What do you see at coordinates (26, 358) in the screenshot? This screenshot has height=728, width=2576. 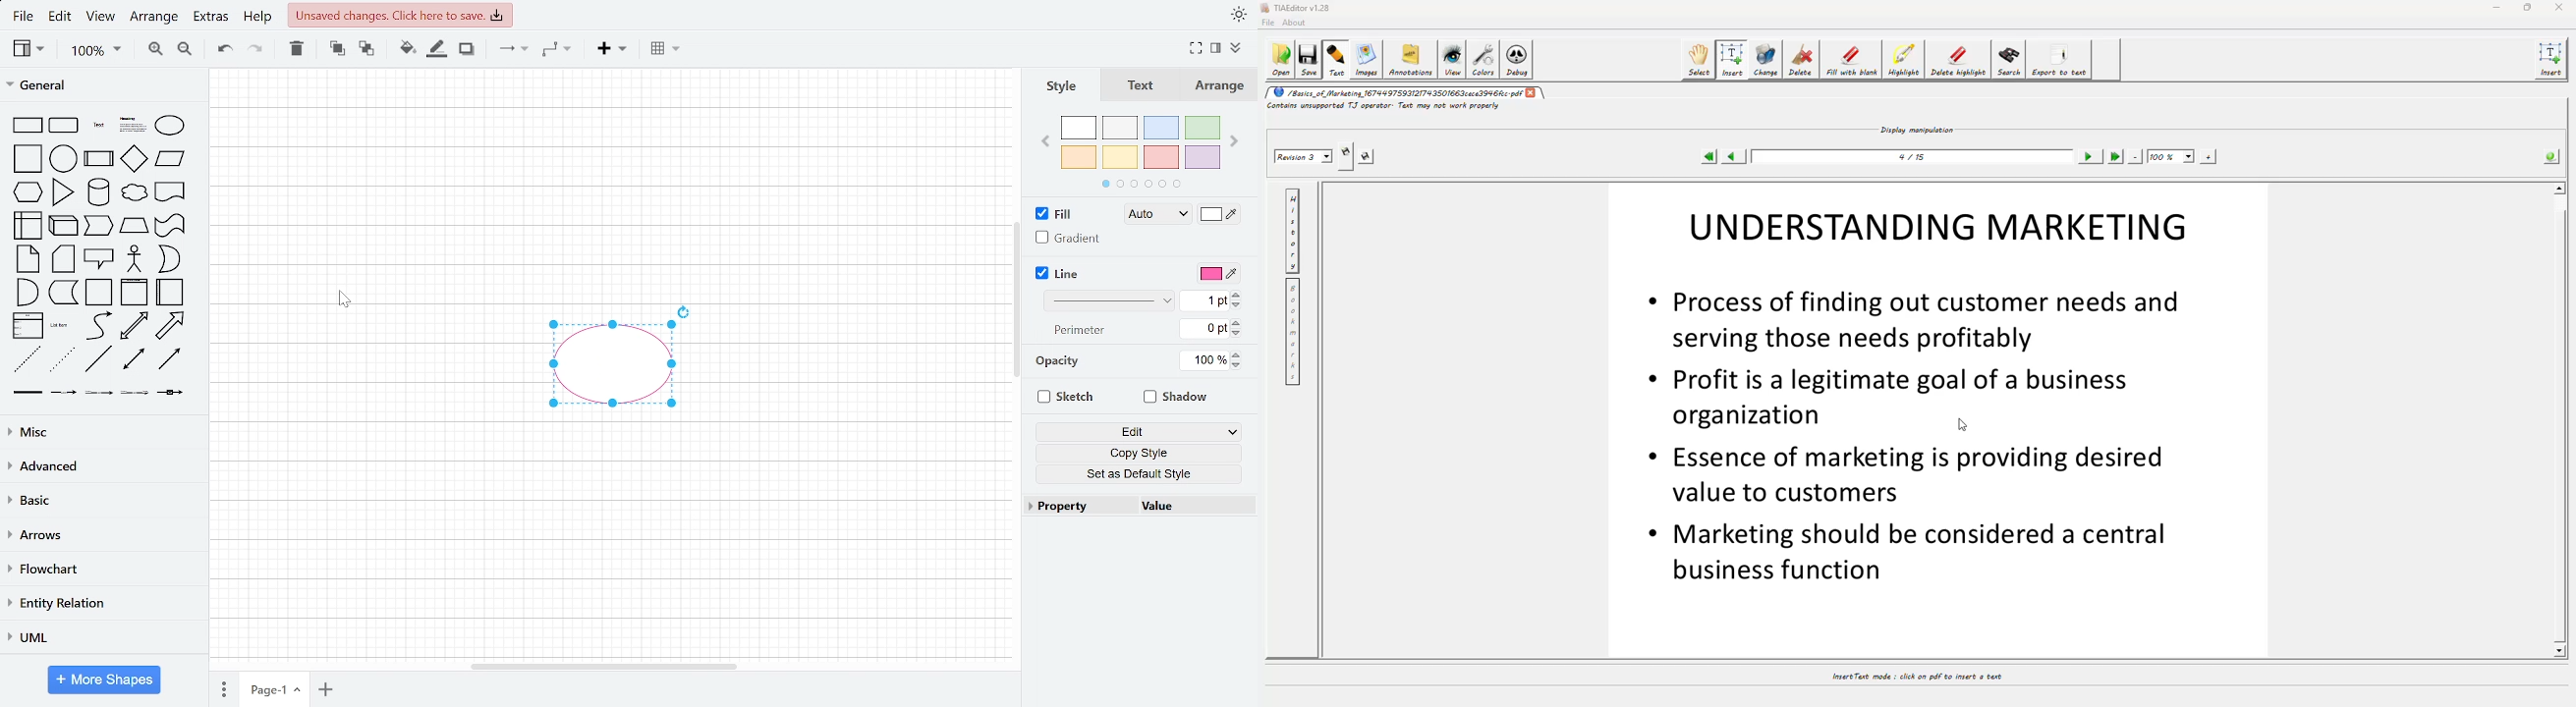 I see `dashed line` at bounding box center [26, 358].